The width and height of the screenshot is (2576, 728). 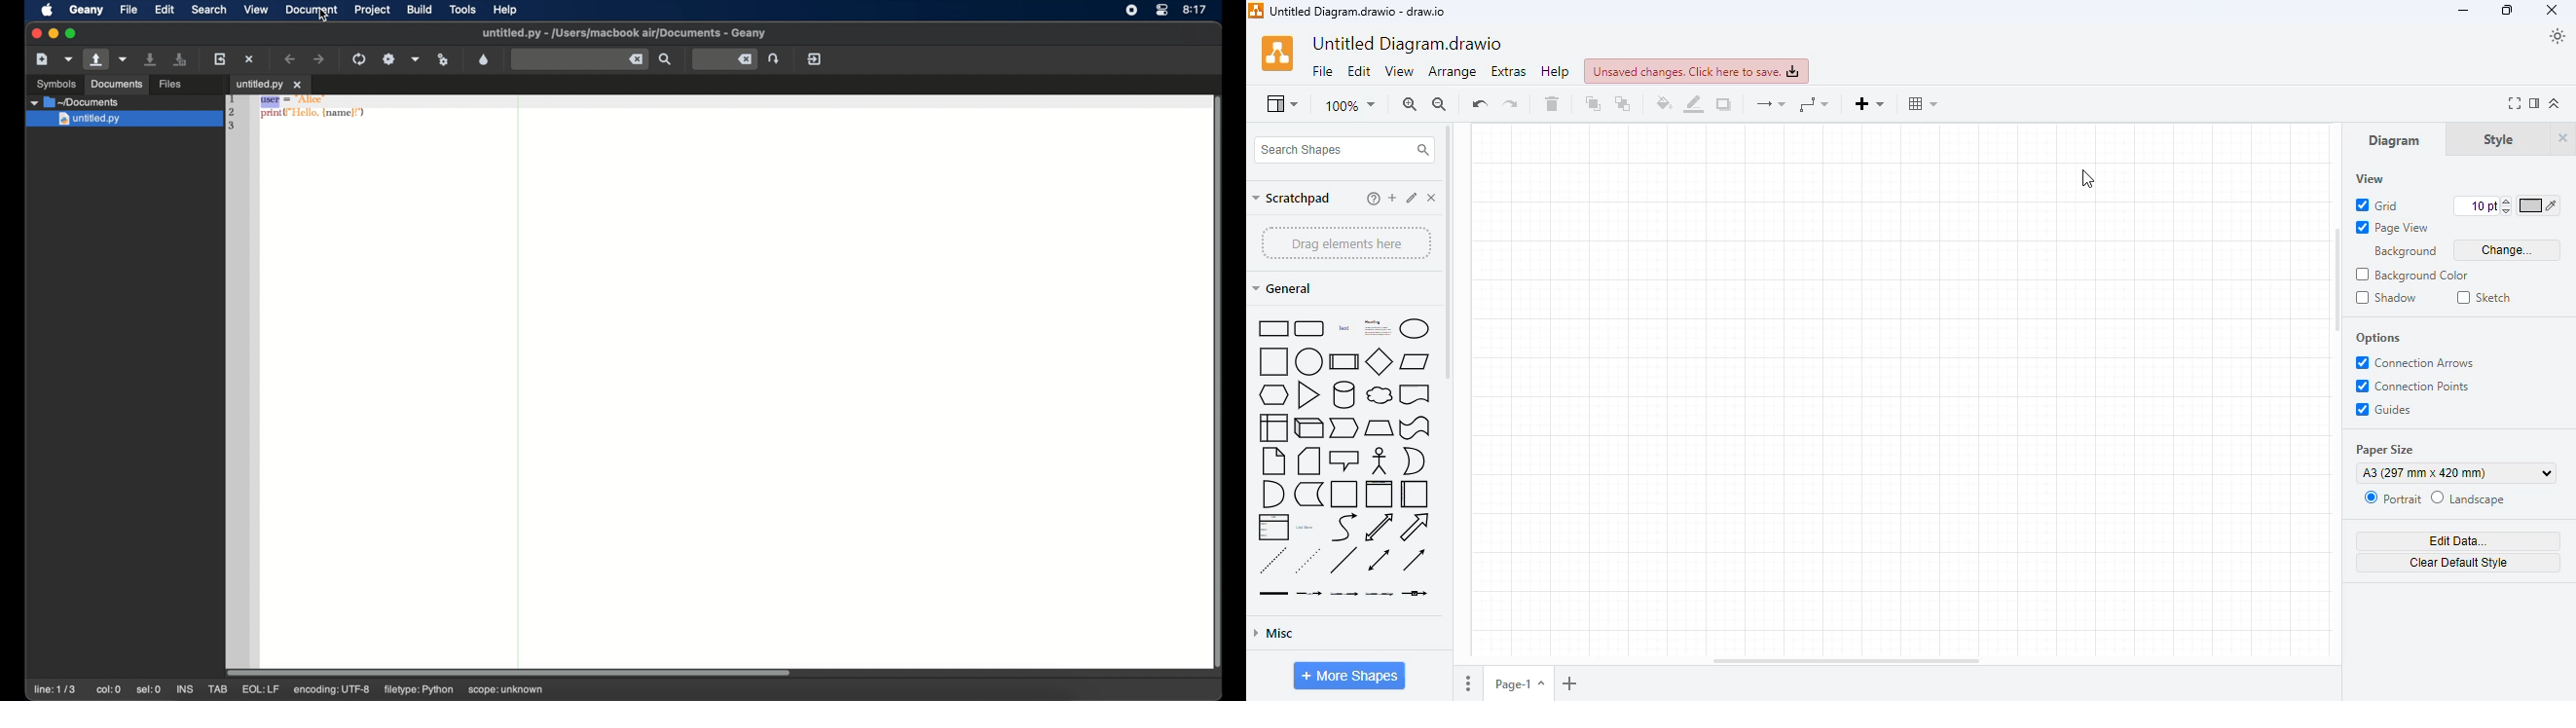 What do you see at coordinates (1344, 150) in the screenshot?
I see `search shapes` at bounding box center [1344, 150].